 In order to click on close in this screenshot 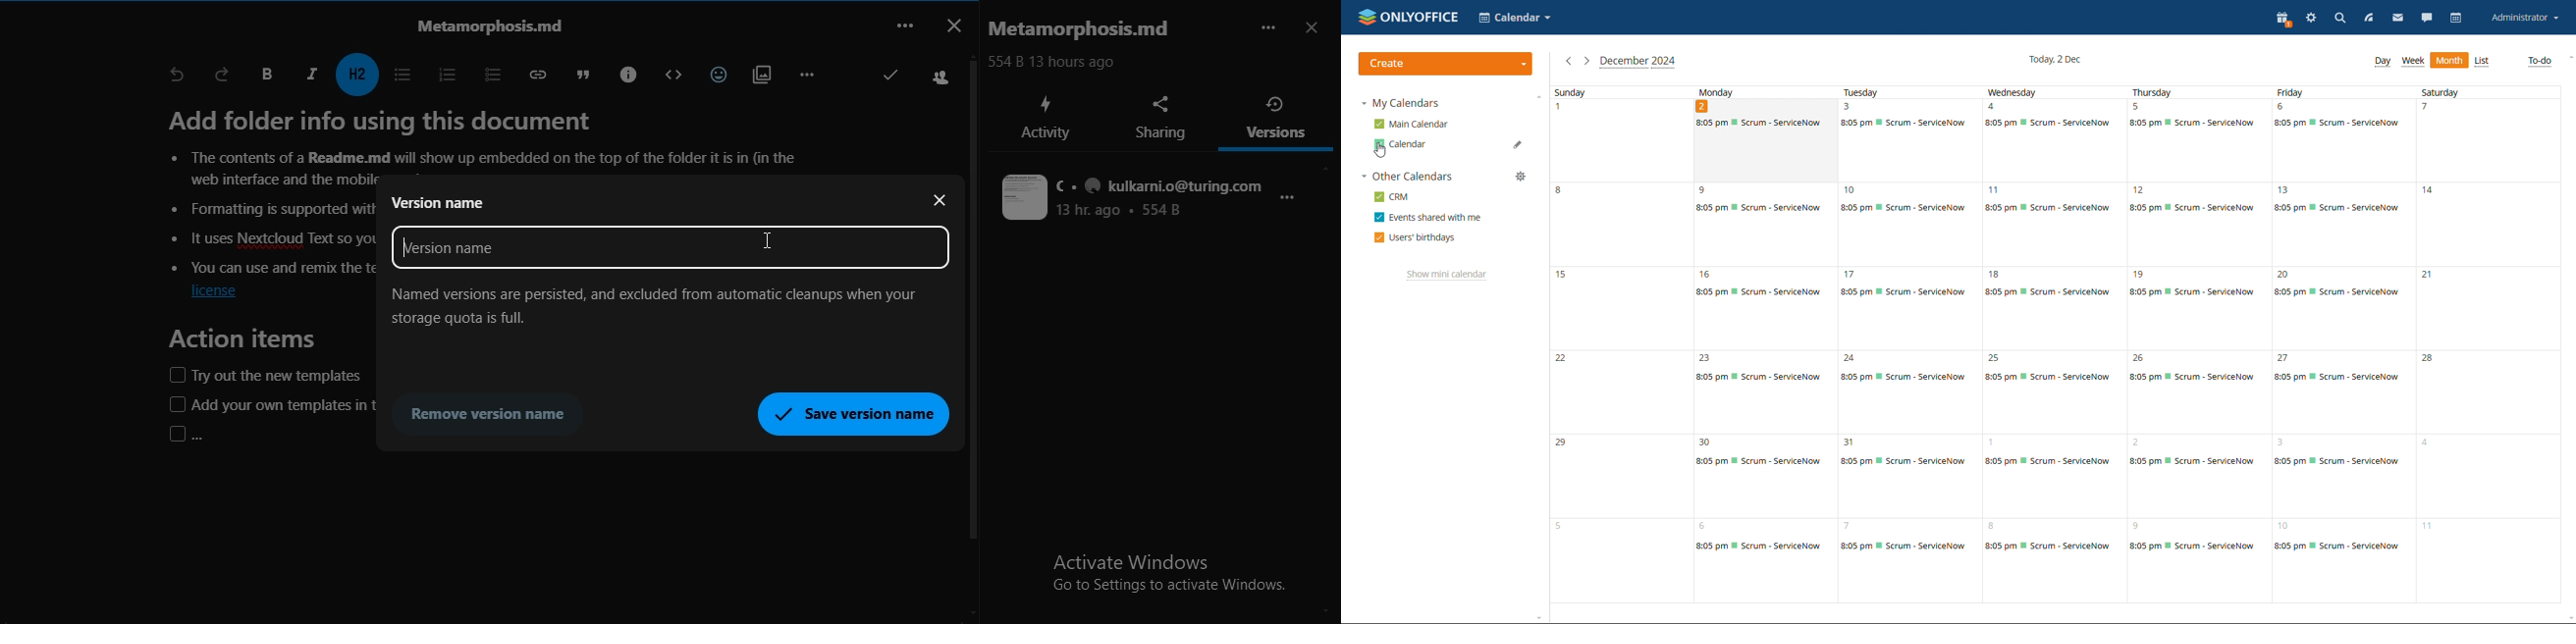, I will do `click(942, 203)`.